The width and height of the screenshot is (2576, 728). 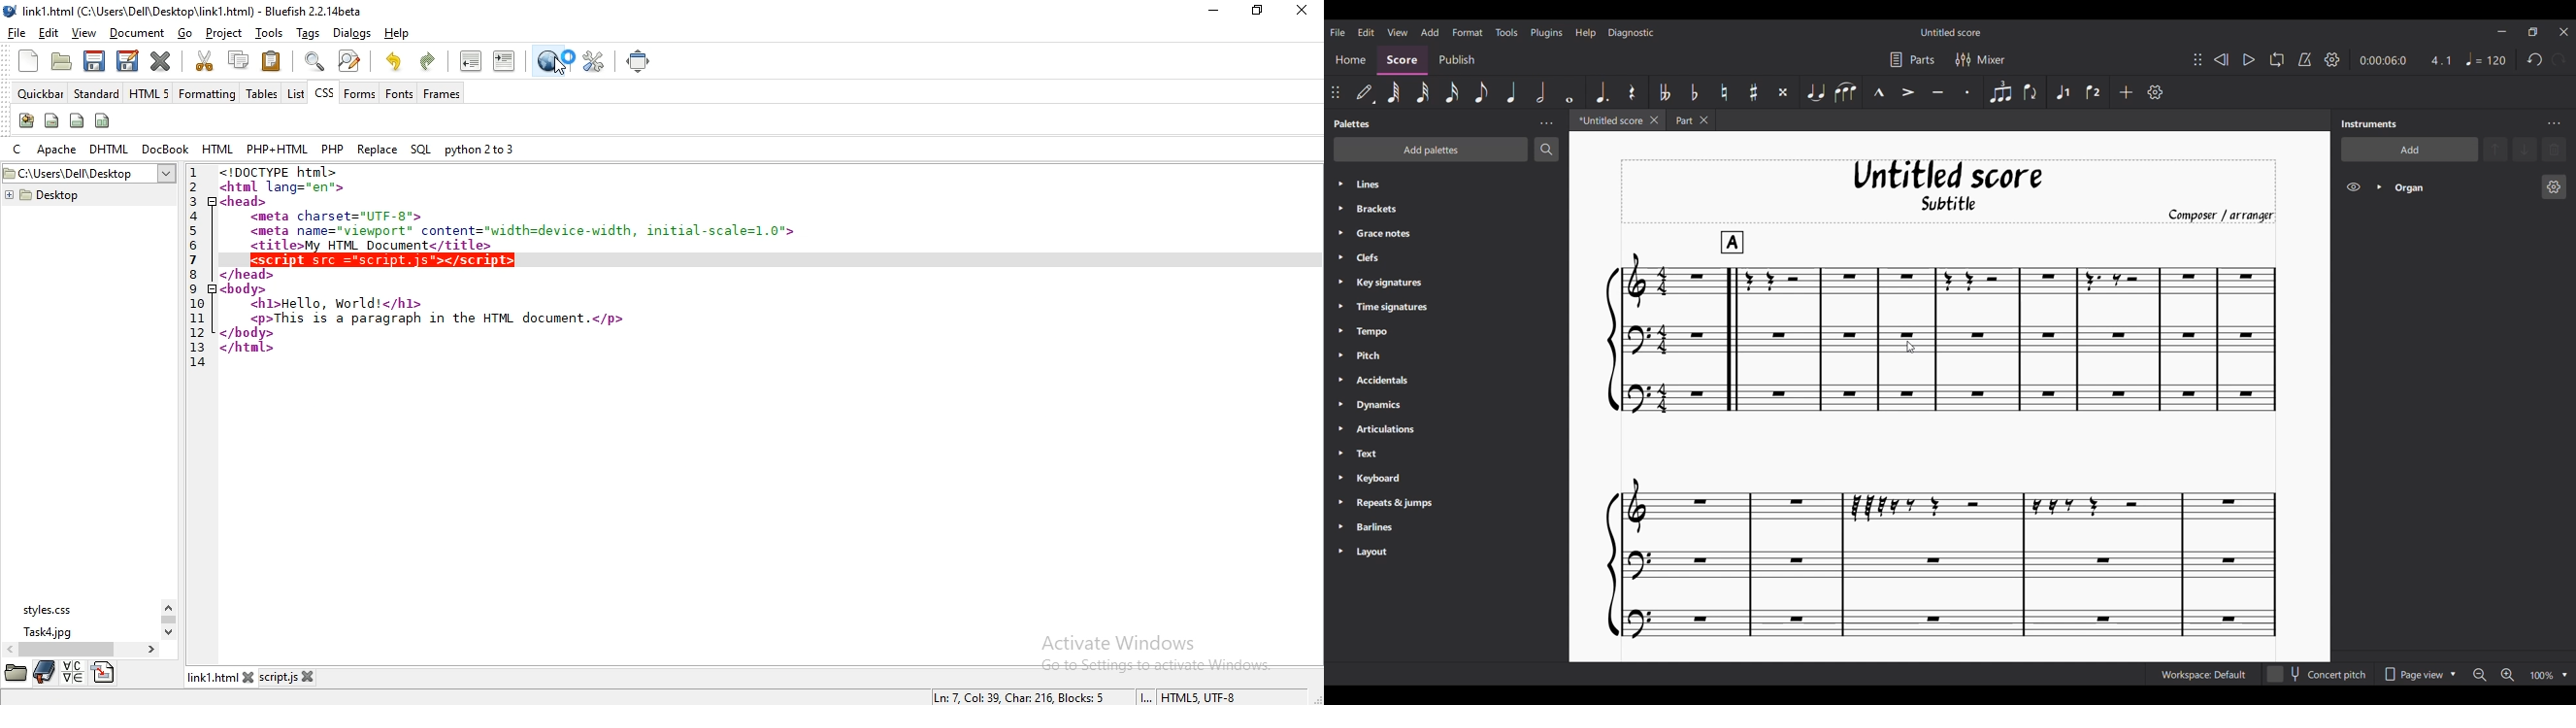 What do you see at coordinates (48, 32) in the screenshot?
I see `edit` at bounding box center [48, 32].